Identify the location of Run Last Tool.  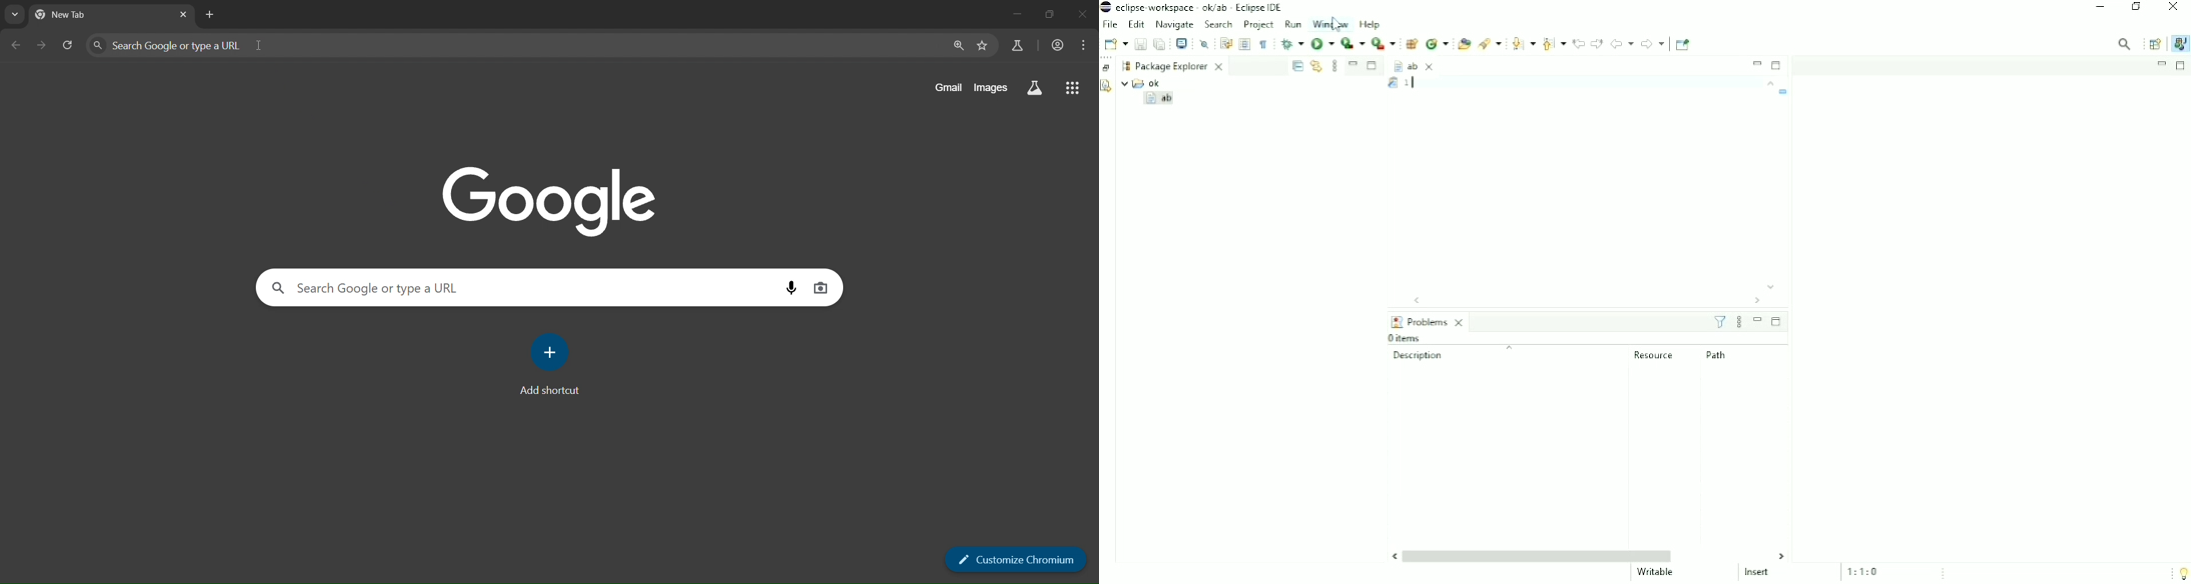
(1384, 43).